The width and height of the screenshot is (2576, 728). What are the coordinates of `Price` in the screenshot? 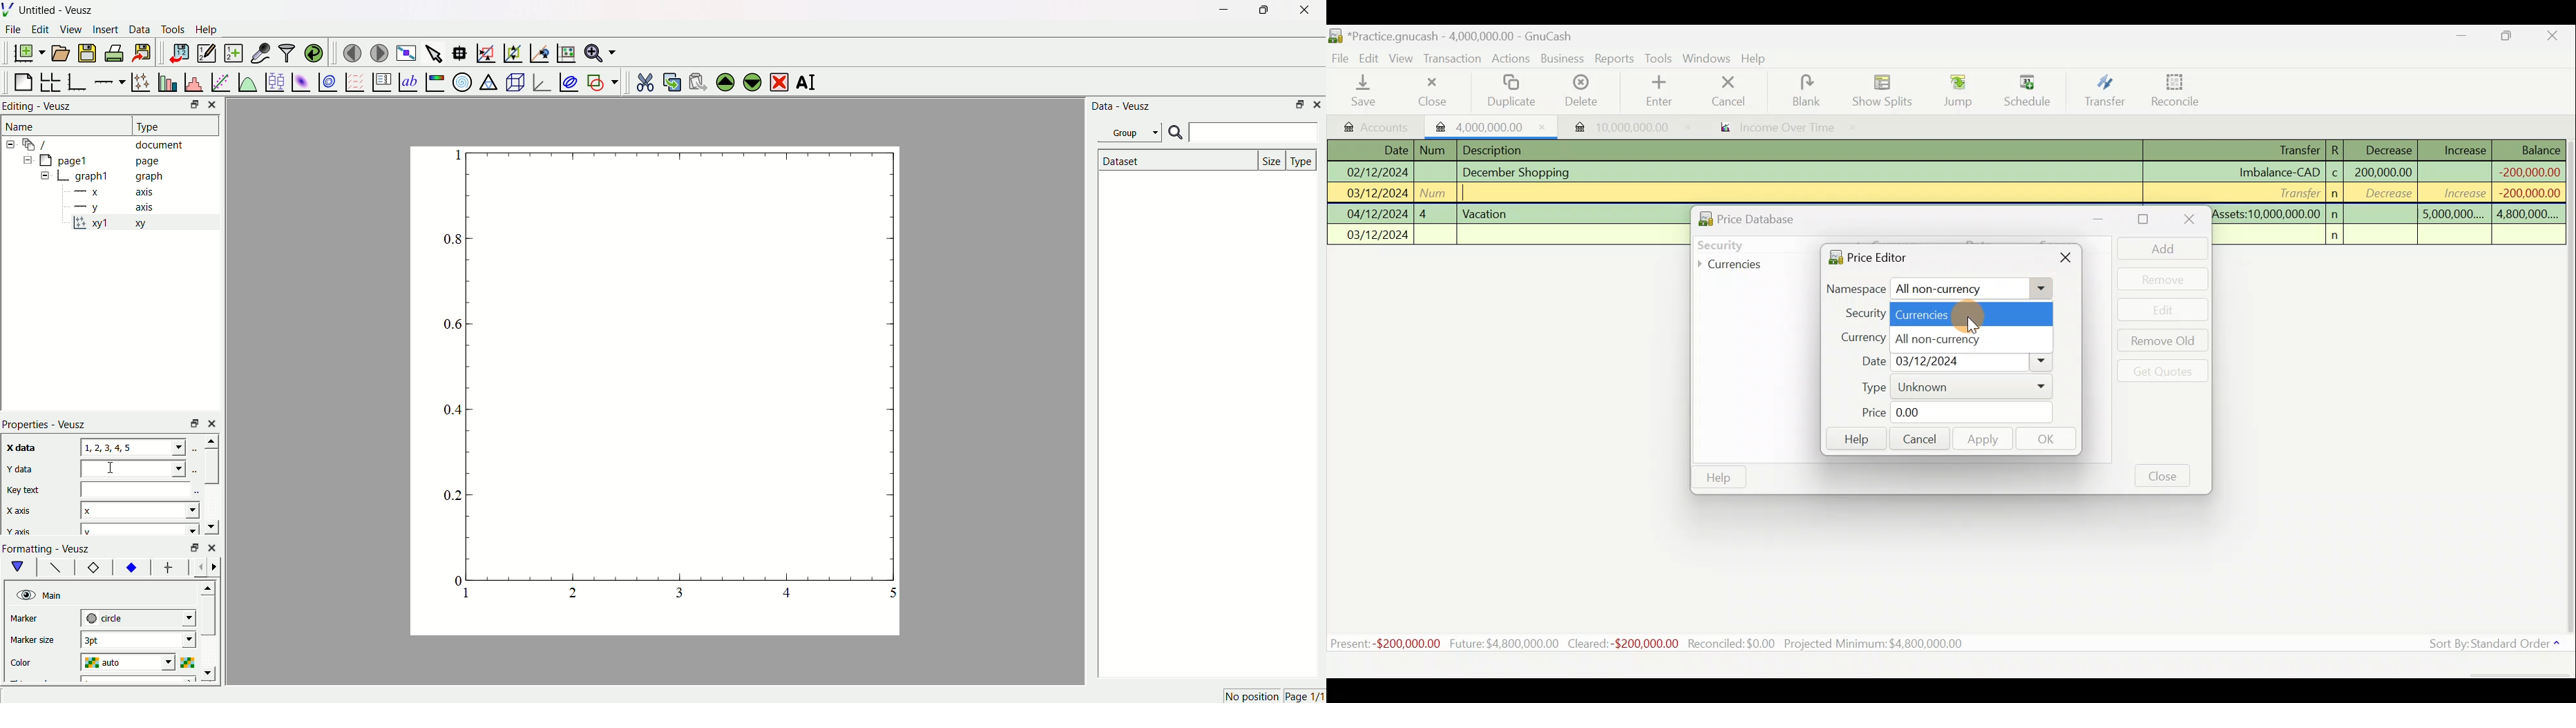 It's located at (1948, 413).